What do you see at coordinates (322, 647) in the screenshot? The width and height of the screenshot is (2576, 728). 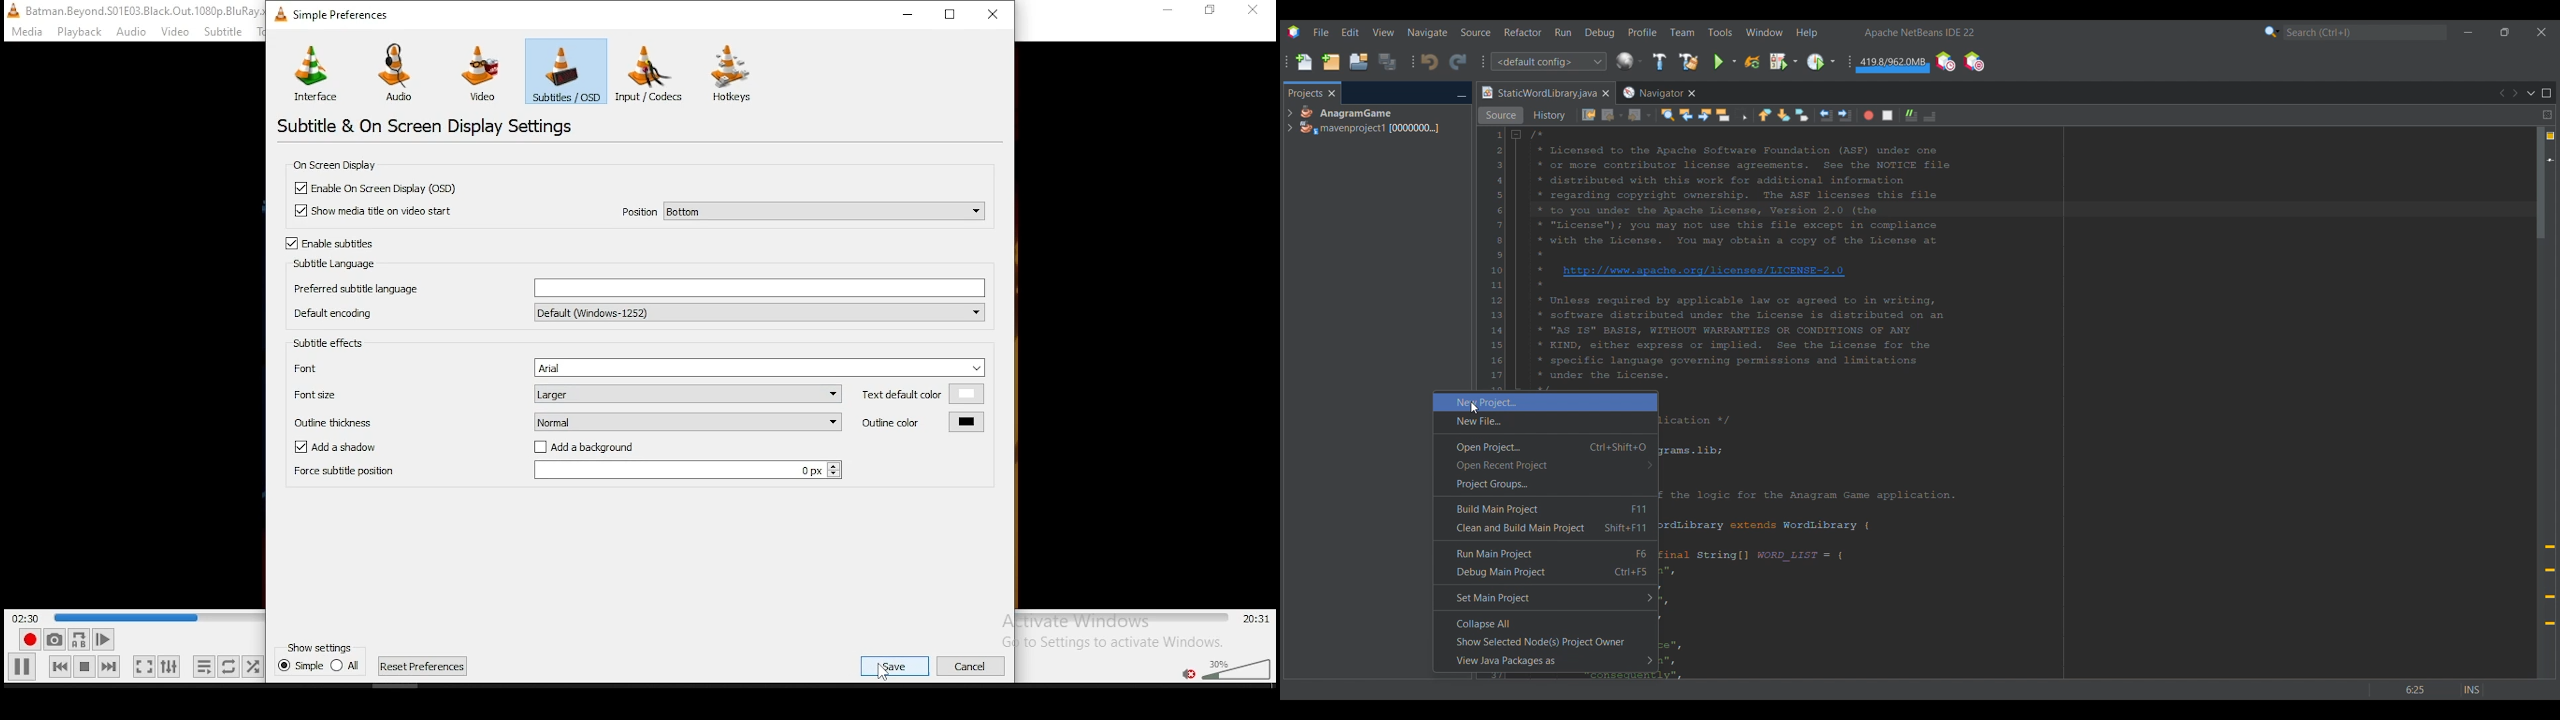 I see `show settings` at bounding box center [322, 647].